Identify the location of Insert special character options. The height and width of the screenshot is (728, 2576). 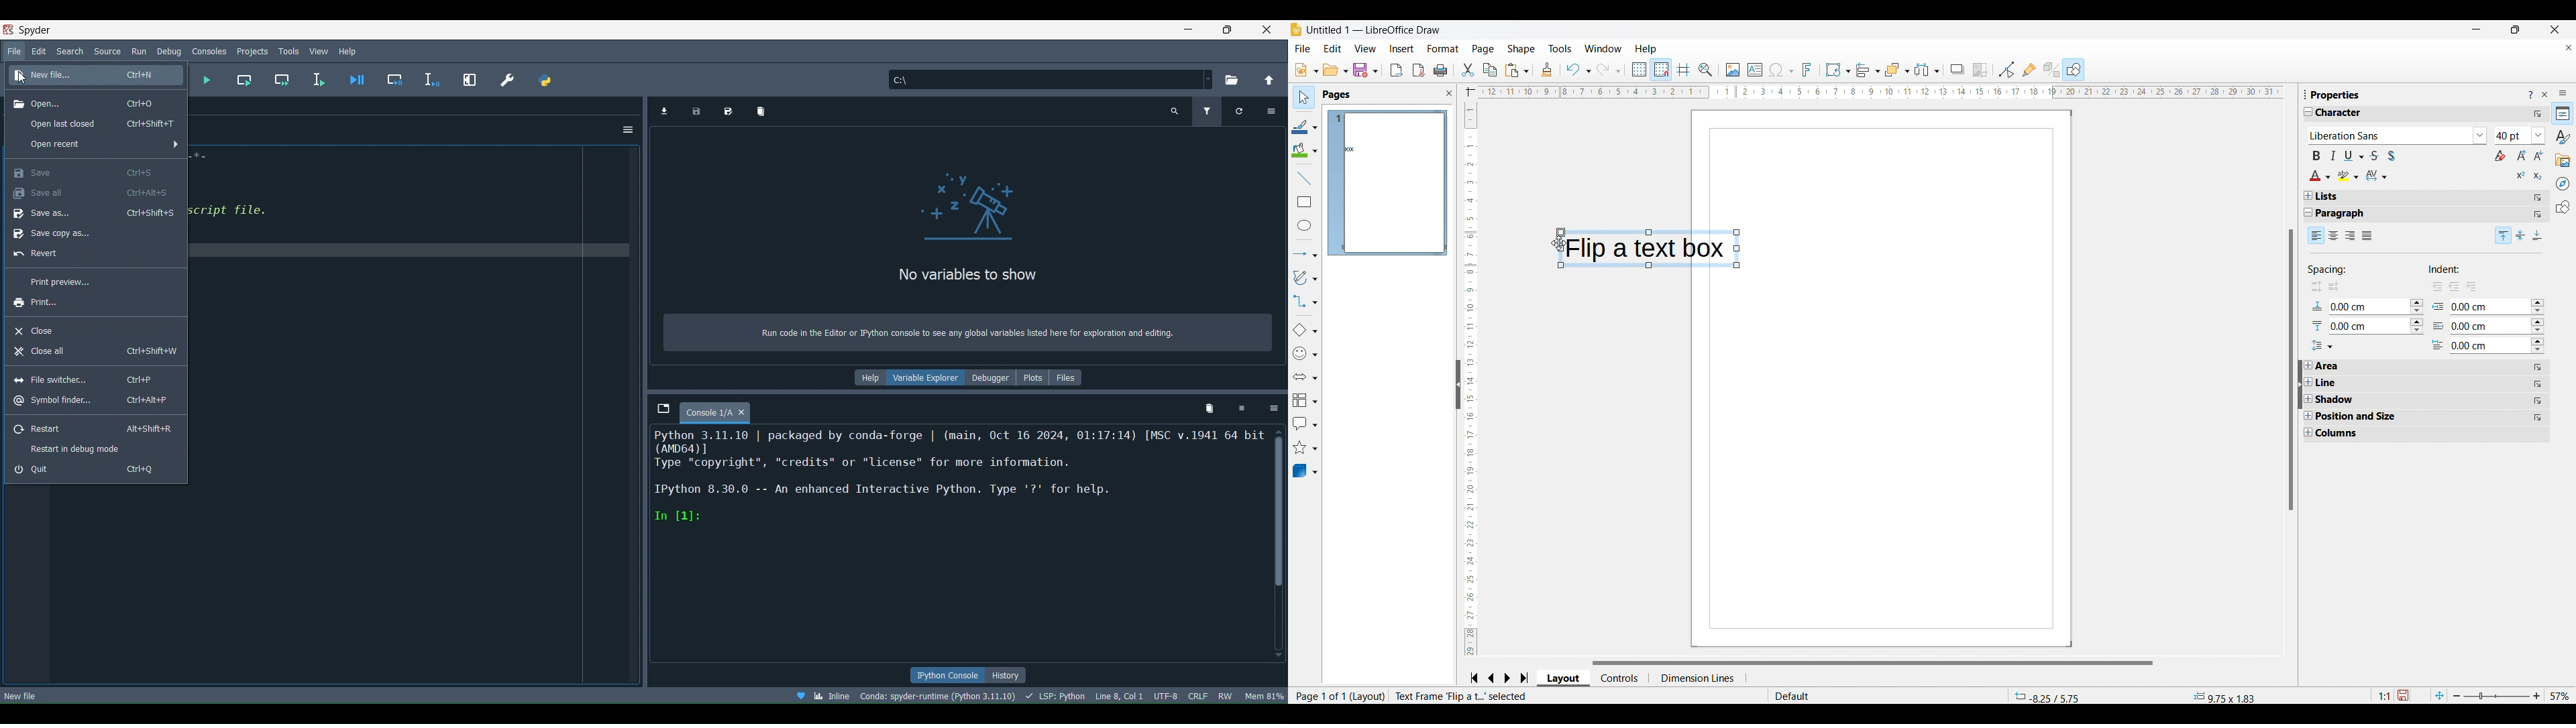
(1781, 70).